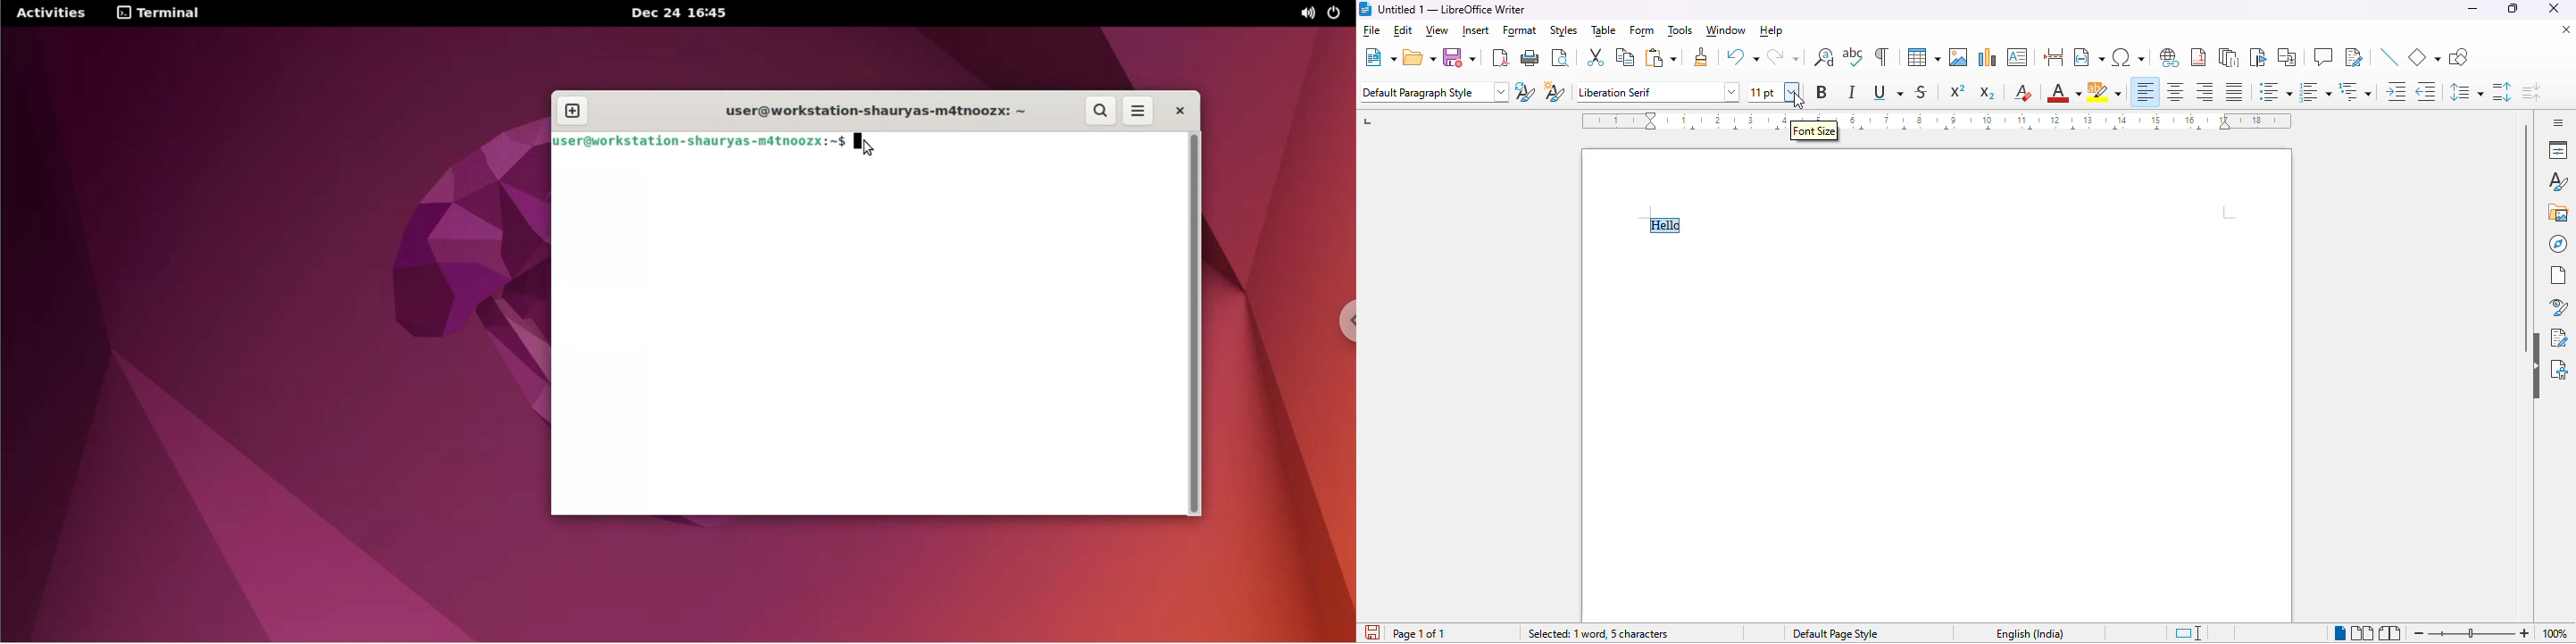 The width and height of the screenshot is (2576, 644). What do you see at coordinates (2235, 92) in the screenshot?
I see `justified` at bounding box center [2235, 92].